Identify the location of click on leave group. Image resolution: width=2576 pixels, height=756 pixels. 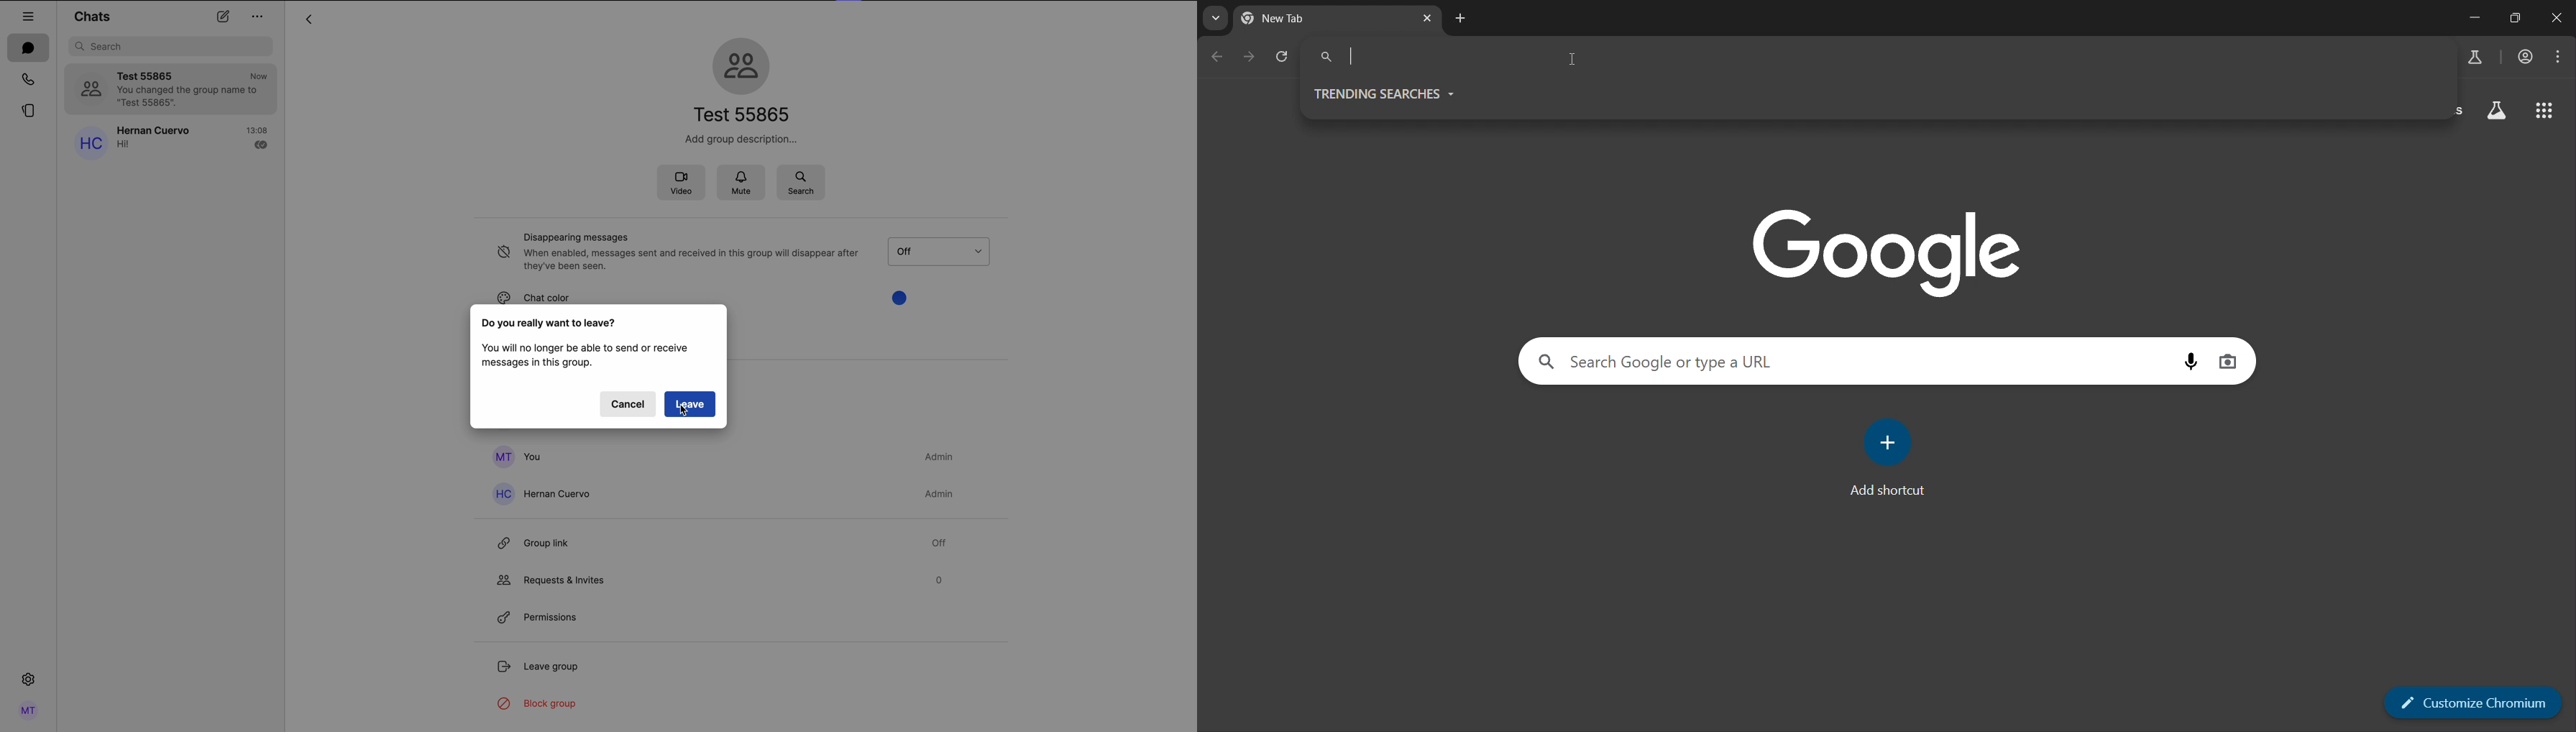
(542, 666).